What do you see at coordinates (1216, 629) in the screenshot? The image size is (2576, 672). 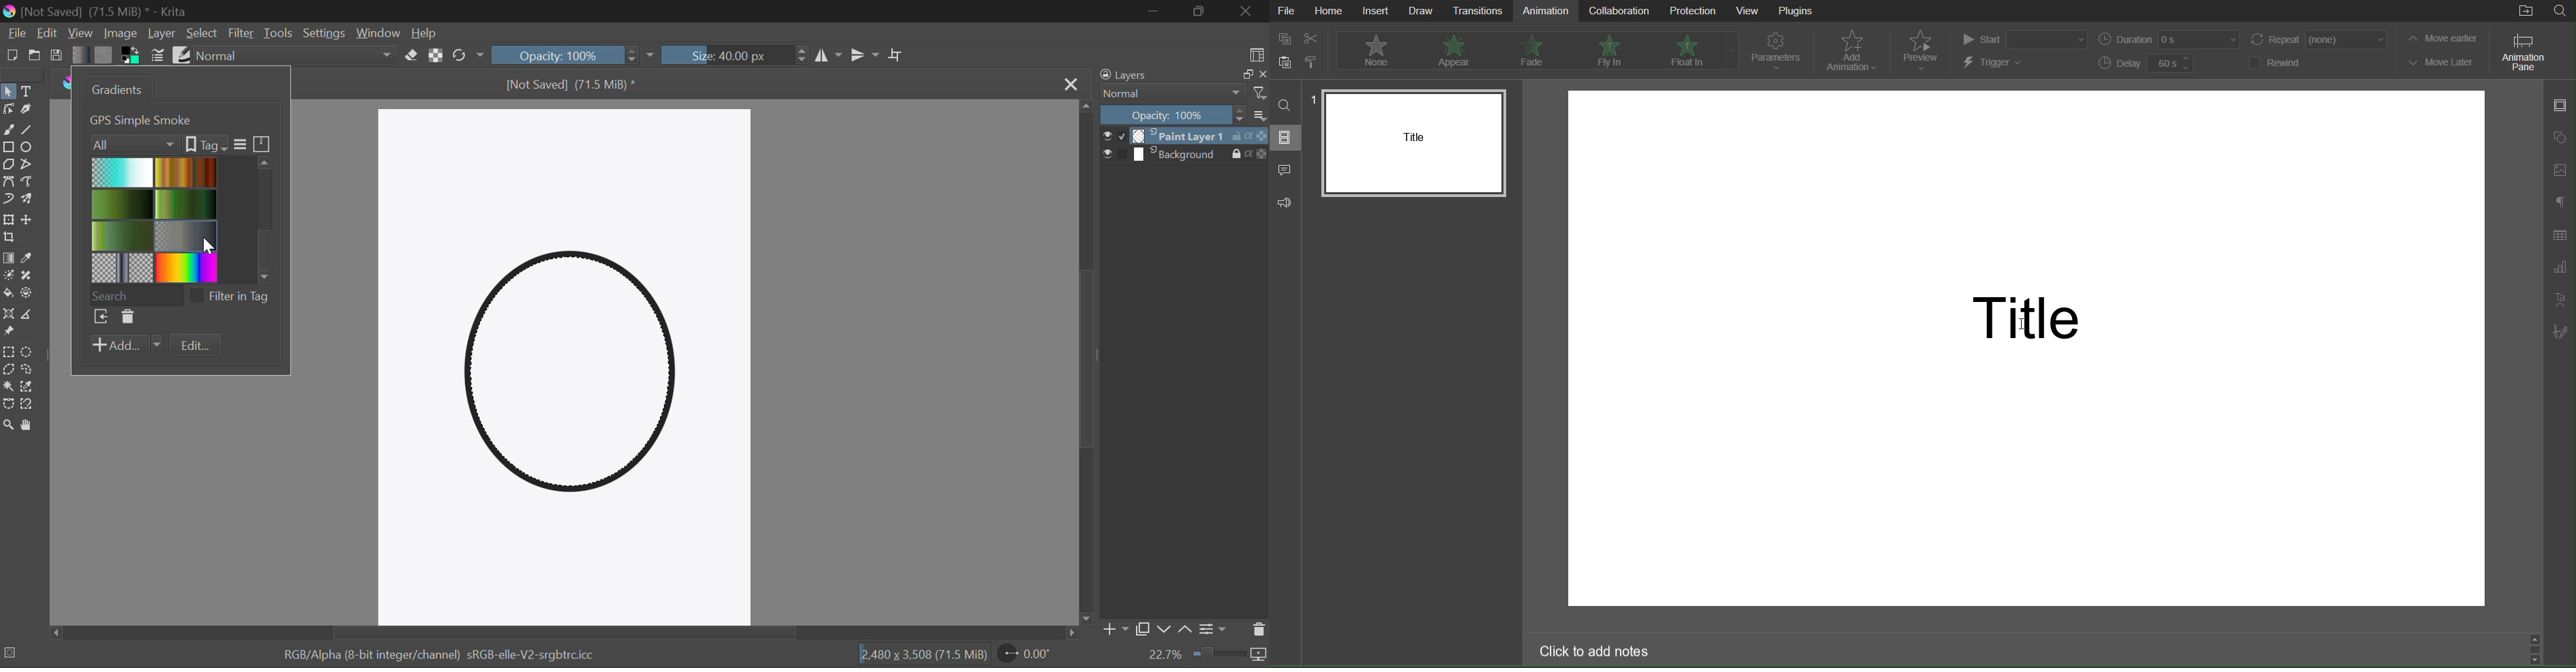 I see `Settings` at bounding box center [1216, 629].